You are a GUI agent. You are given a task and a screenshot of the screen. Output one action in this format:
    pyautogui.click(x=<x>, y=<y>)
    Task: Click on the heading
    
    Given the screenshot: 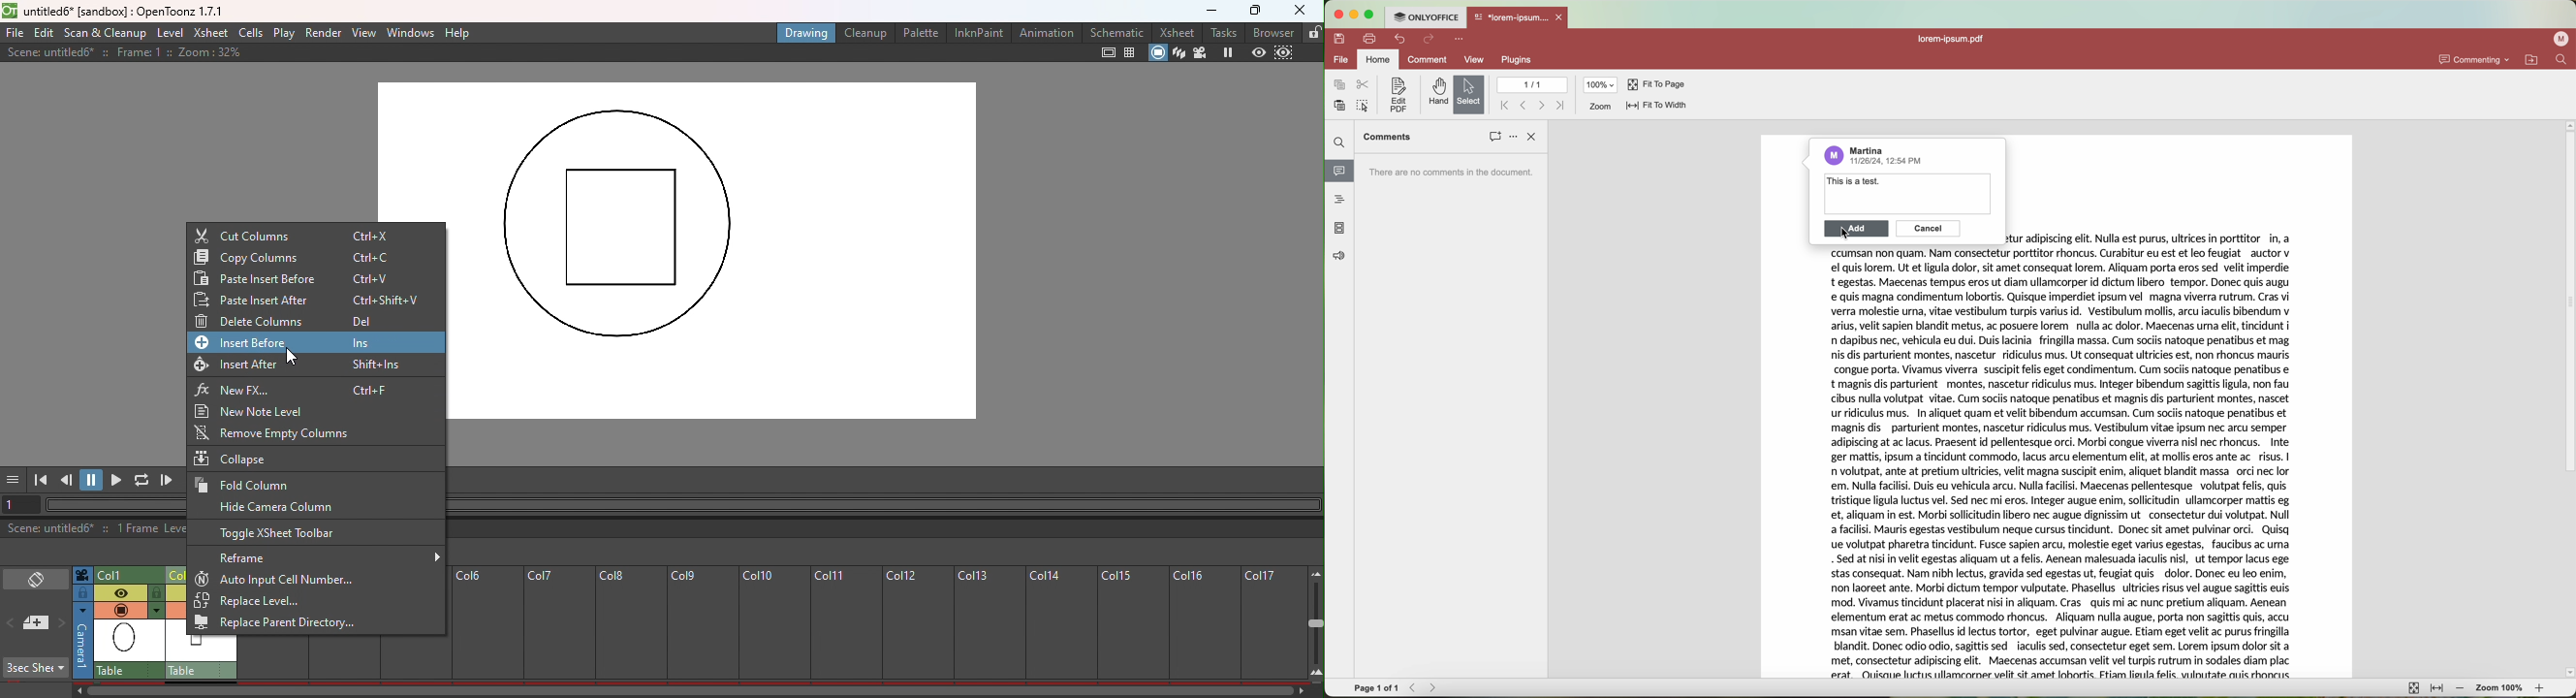 What is the action you would take?
    pyautogui.click(x=1340, y=199)
    